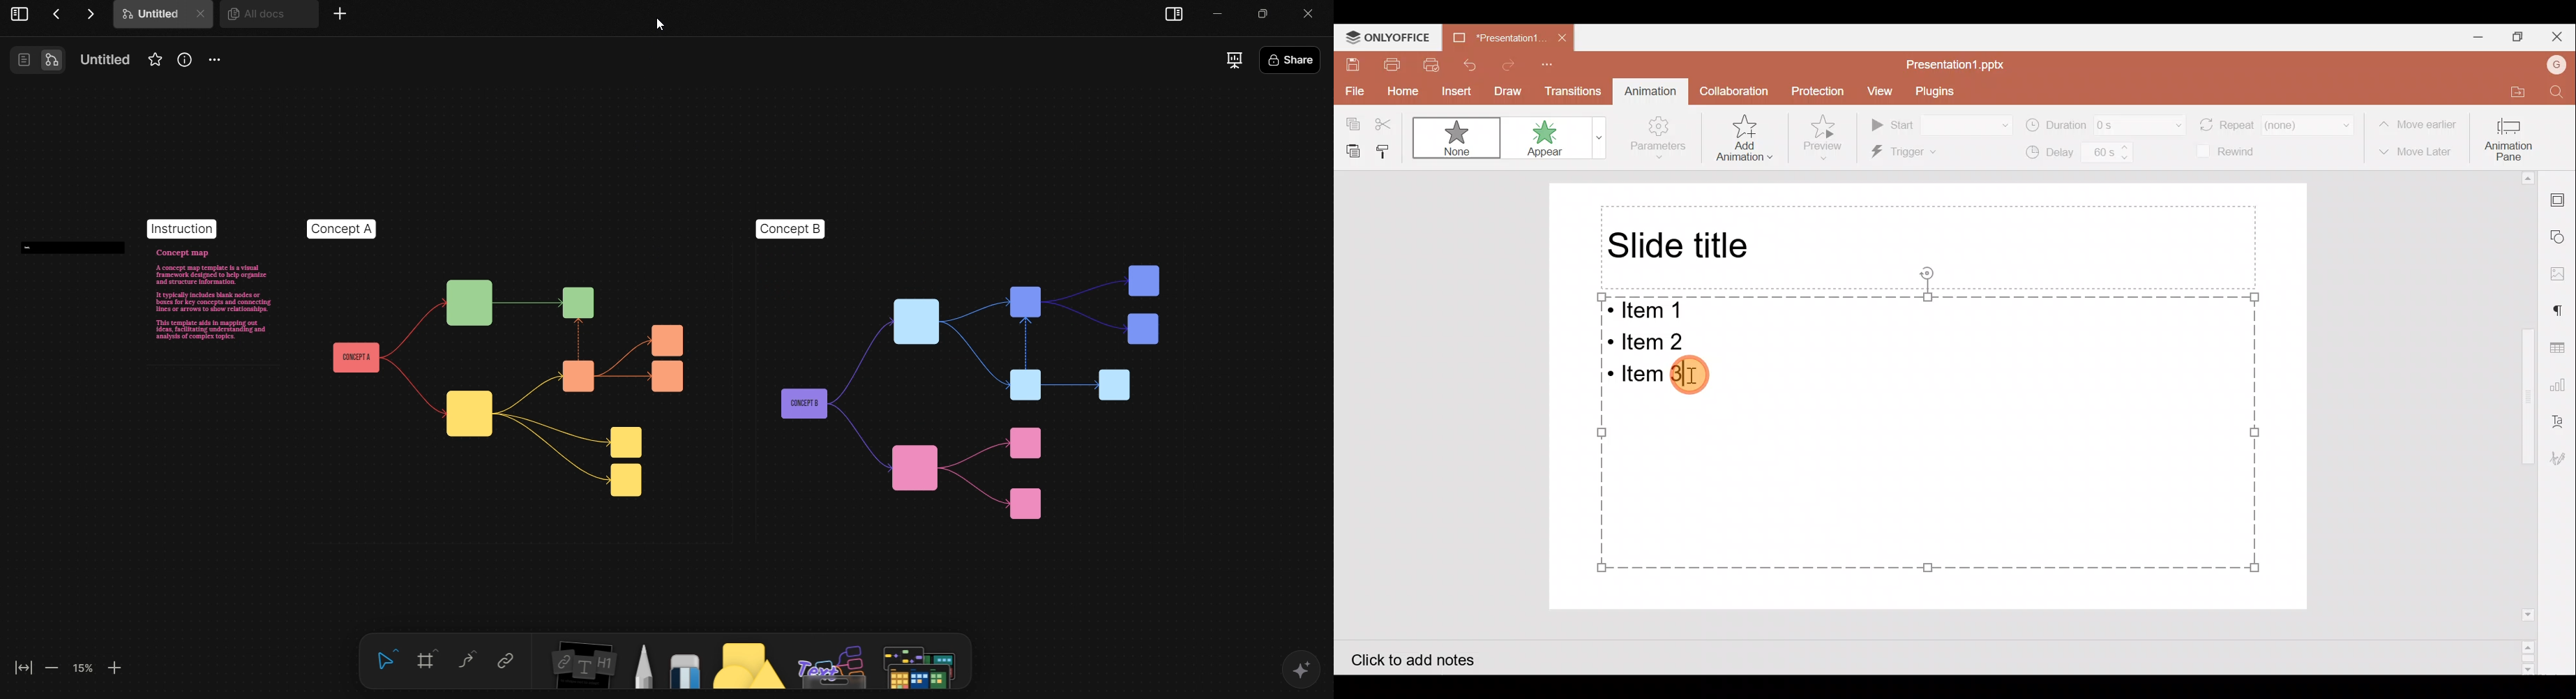  Describe the element at coordinates (1315, 12) in the screenshot. I see `close` at that location.